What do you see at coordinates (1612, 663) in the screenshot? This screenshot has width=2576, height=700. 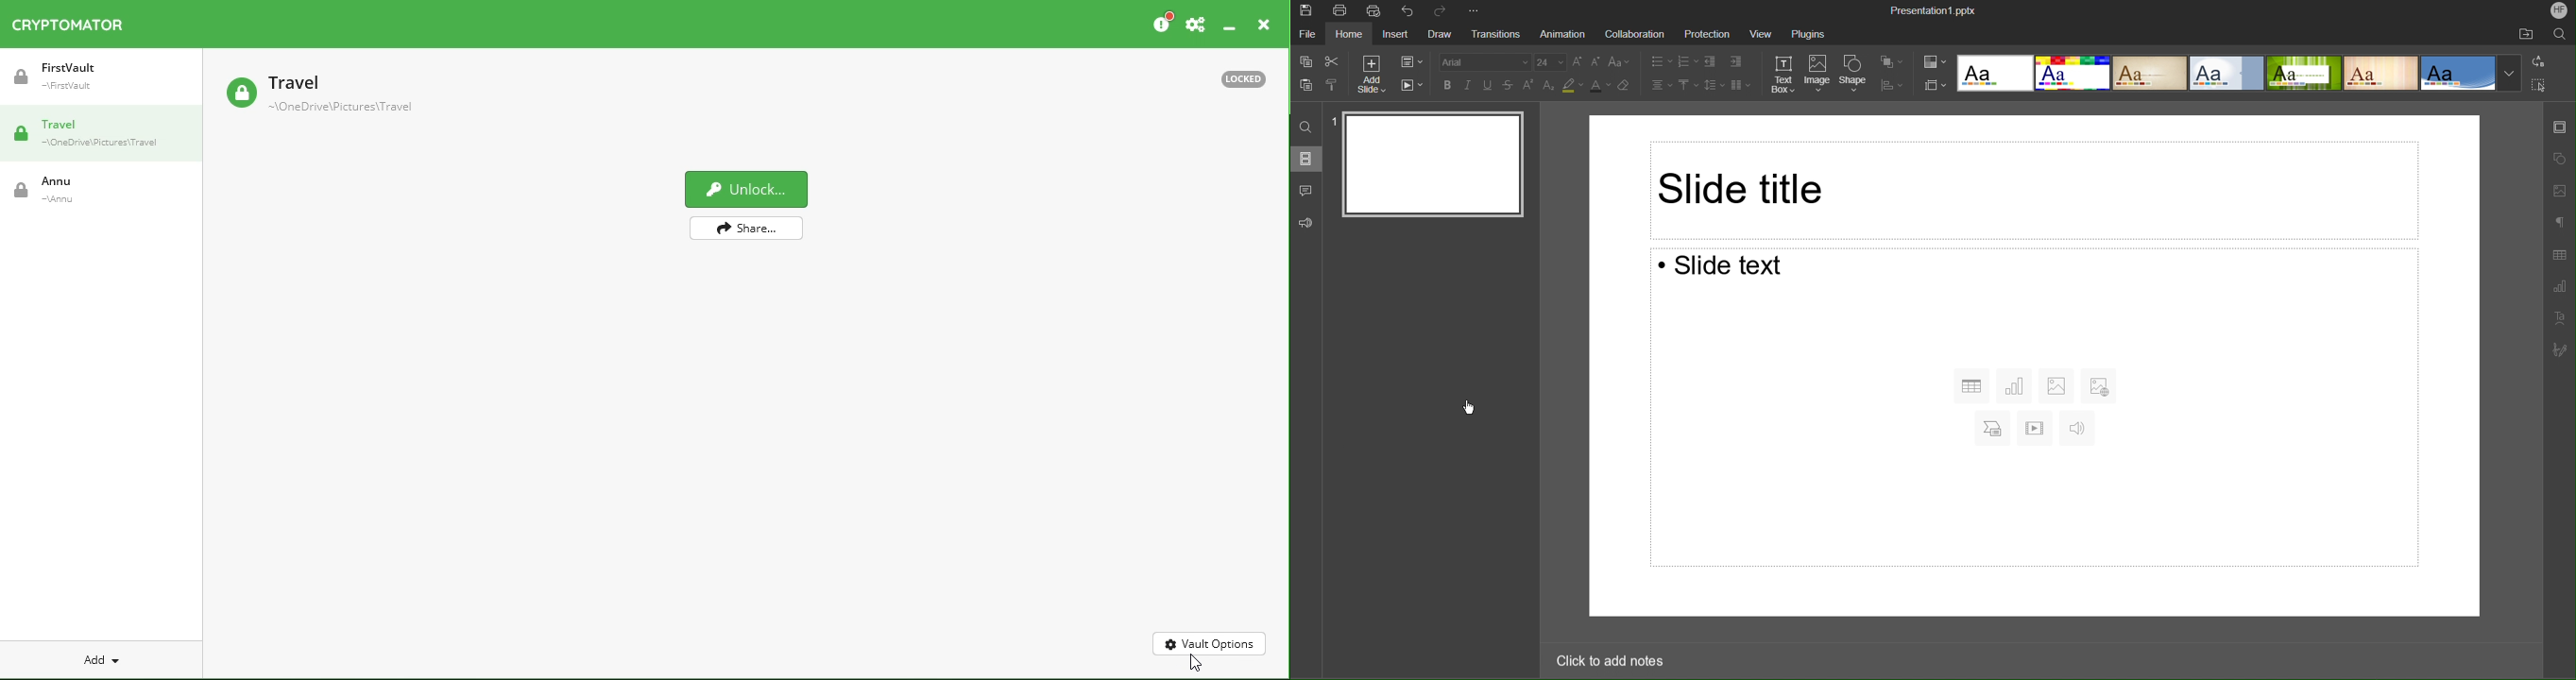 I see `Click to add notes` at bounding box center [1612, 663].